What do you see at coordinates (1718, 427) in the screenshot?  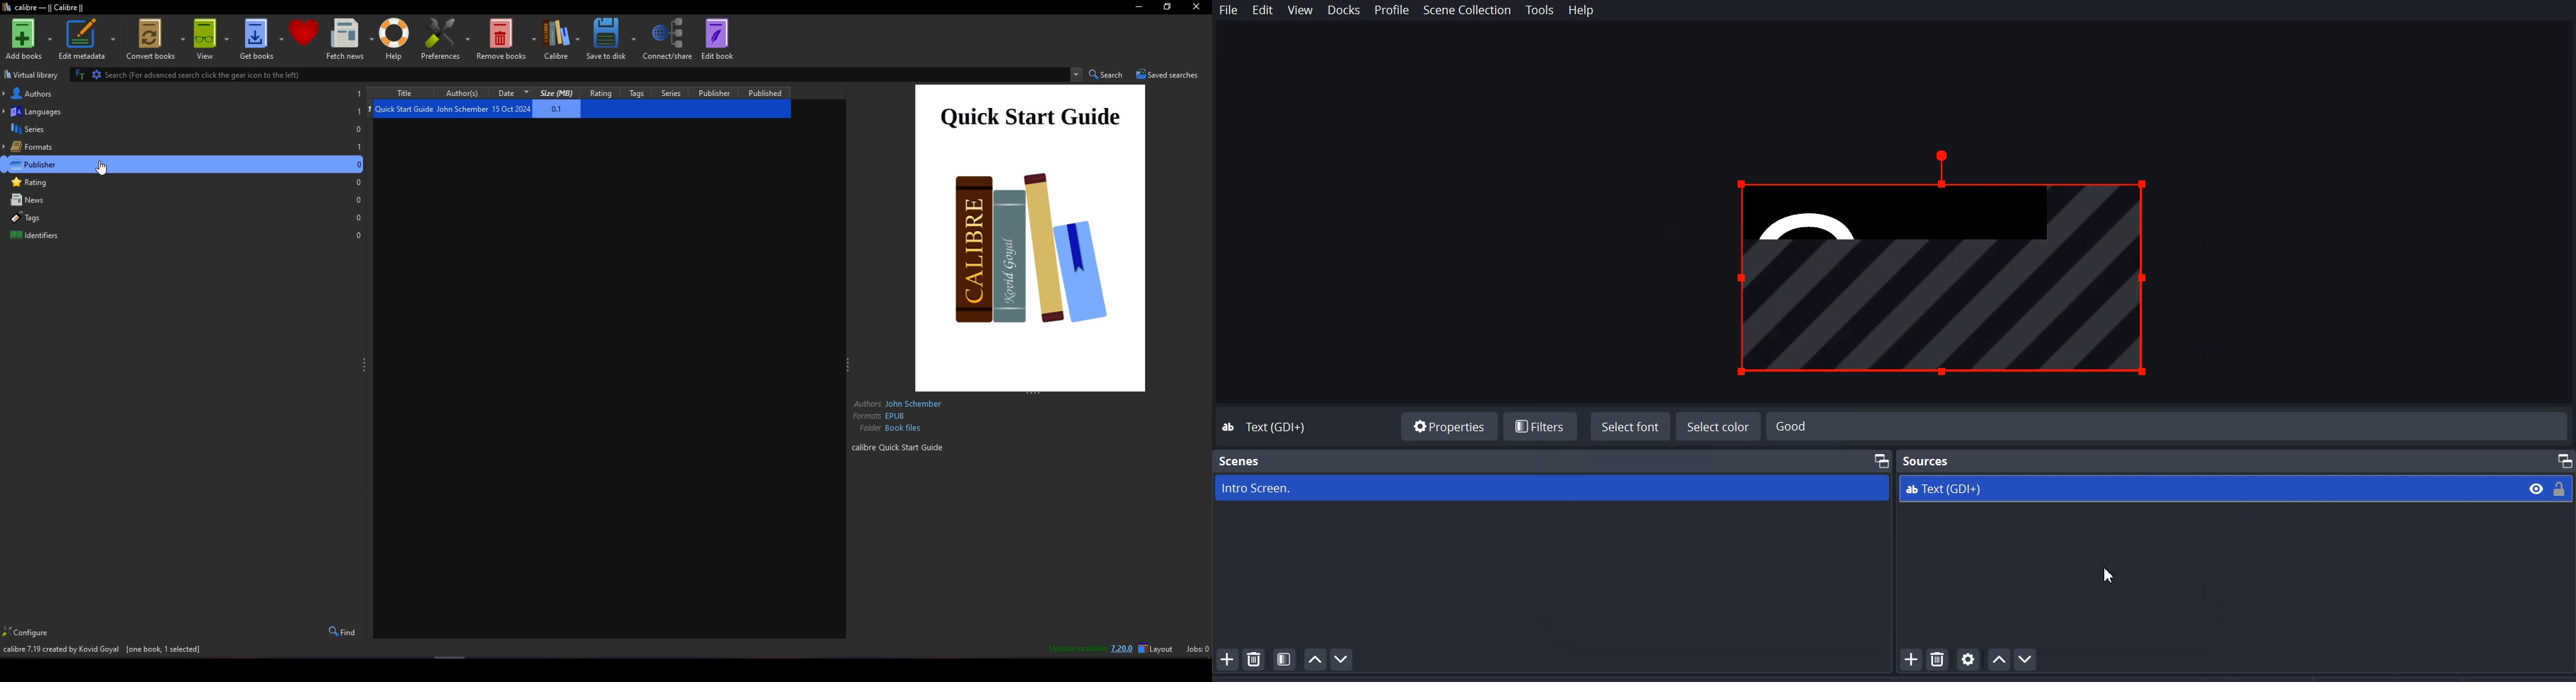 I see `Select color` at bounding box center [1718, 427].